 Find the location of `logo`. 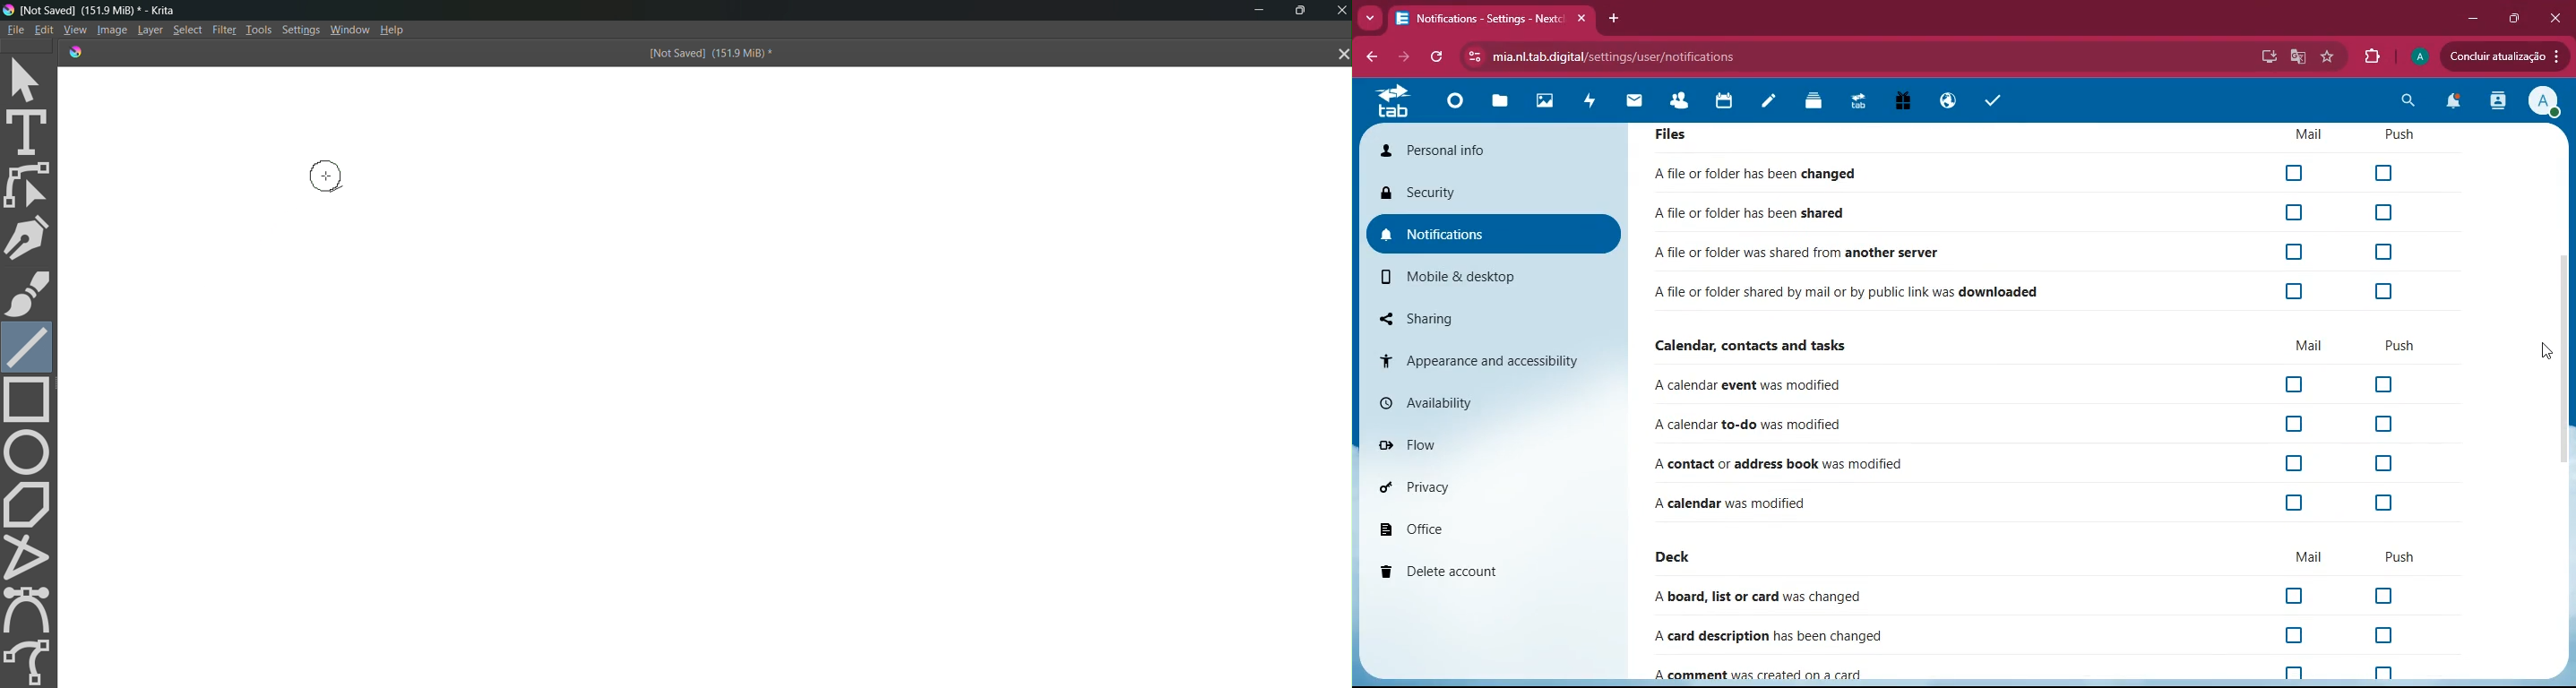

logo is located at coordinates (9, 9).